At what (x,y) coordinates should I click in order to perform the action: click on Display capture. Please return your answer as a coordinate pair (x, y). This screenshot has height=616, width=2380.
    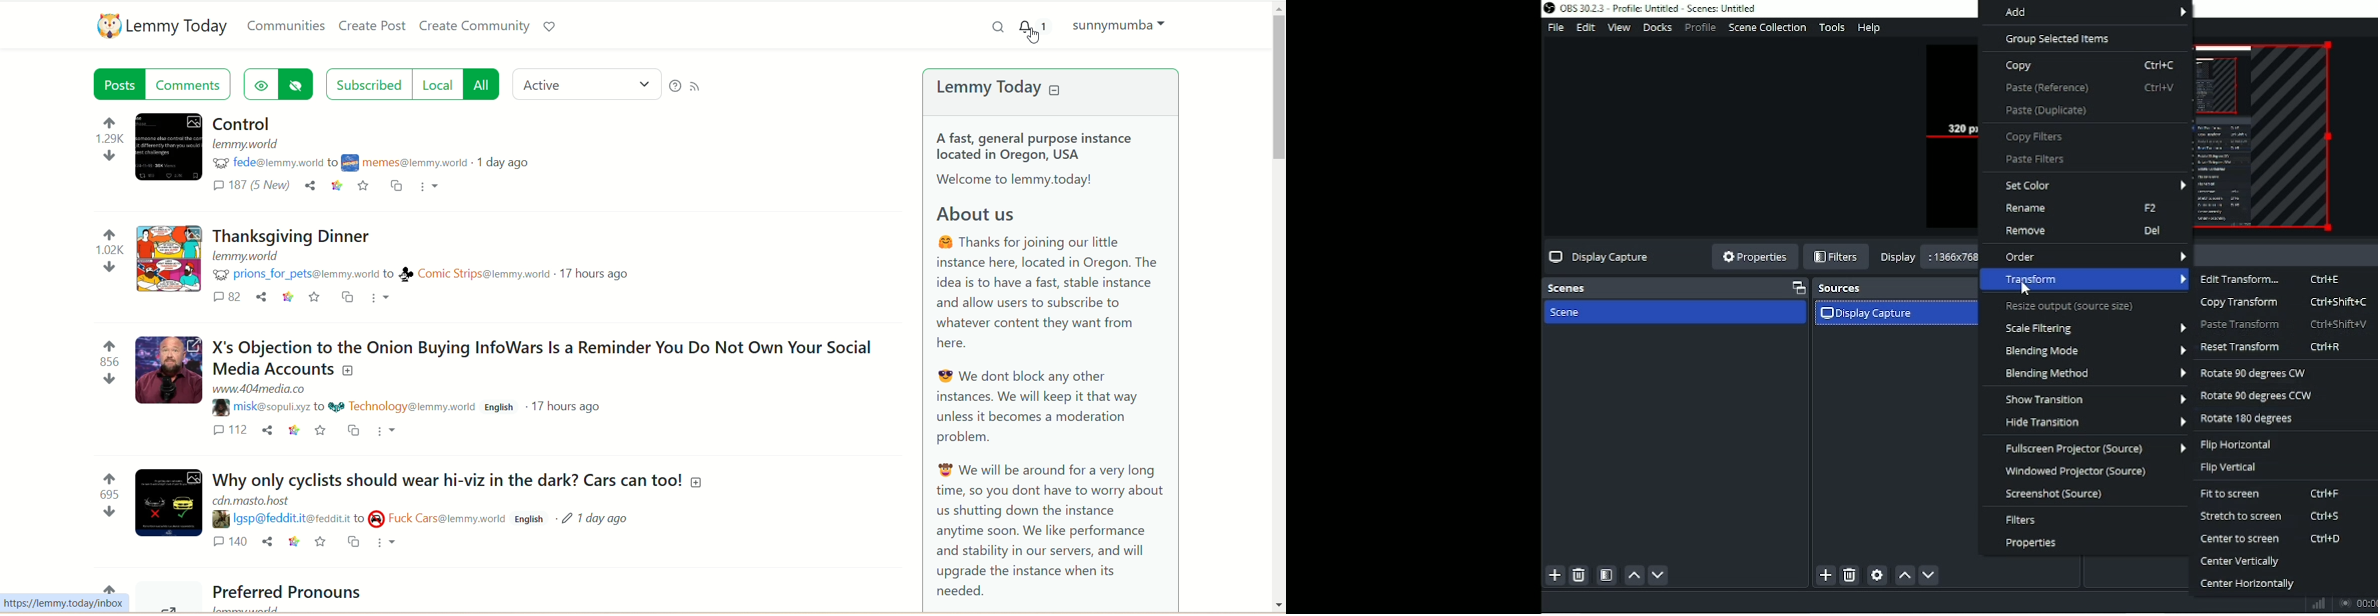
    Looking at the image, I should click on (1871, 314).